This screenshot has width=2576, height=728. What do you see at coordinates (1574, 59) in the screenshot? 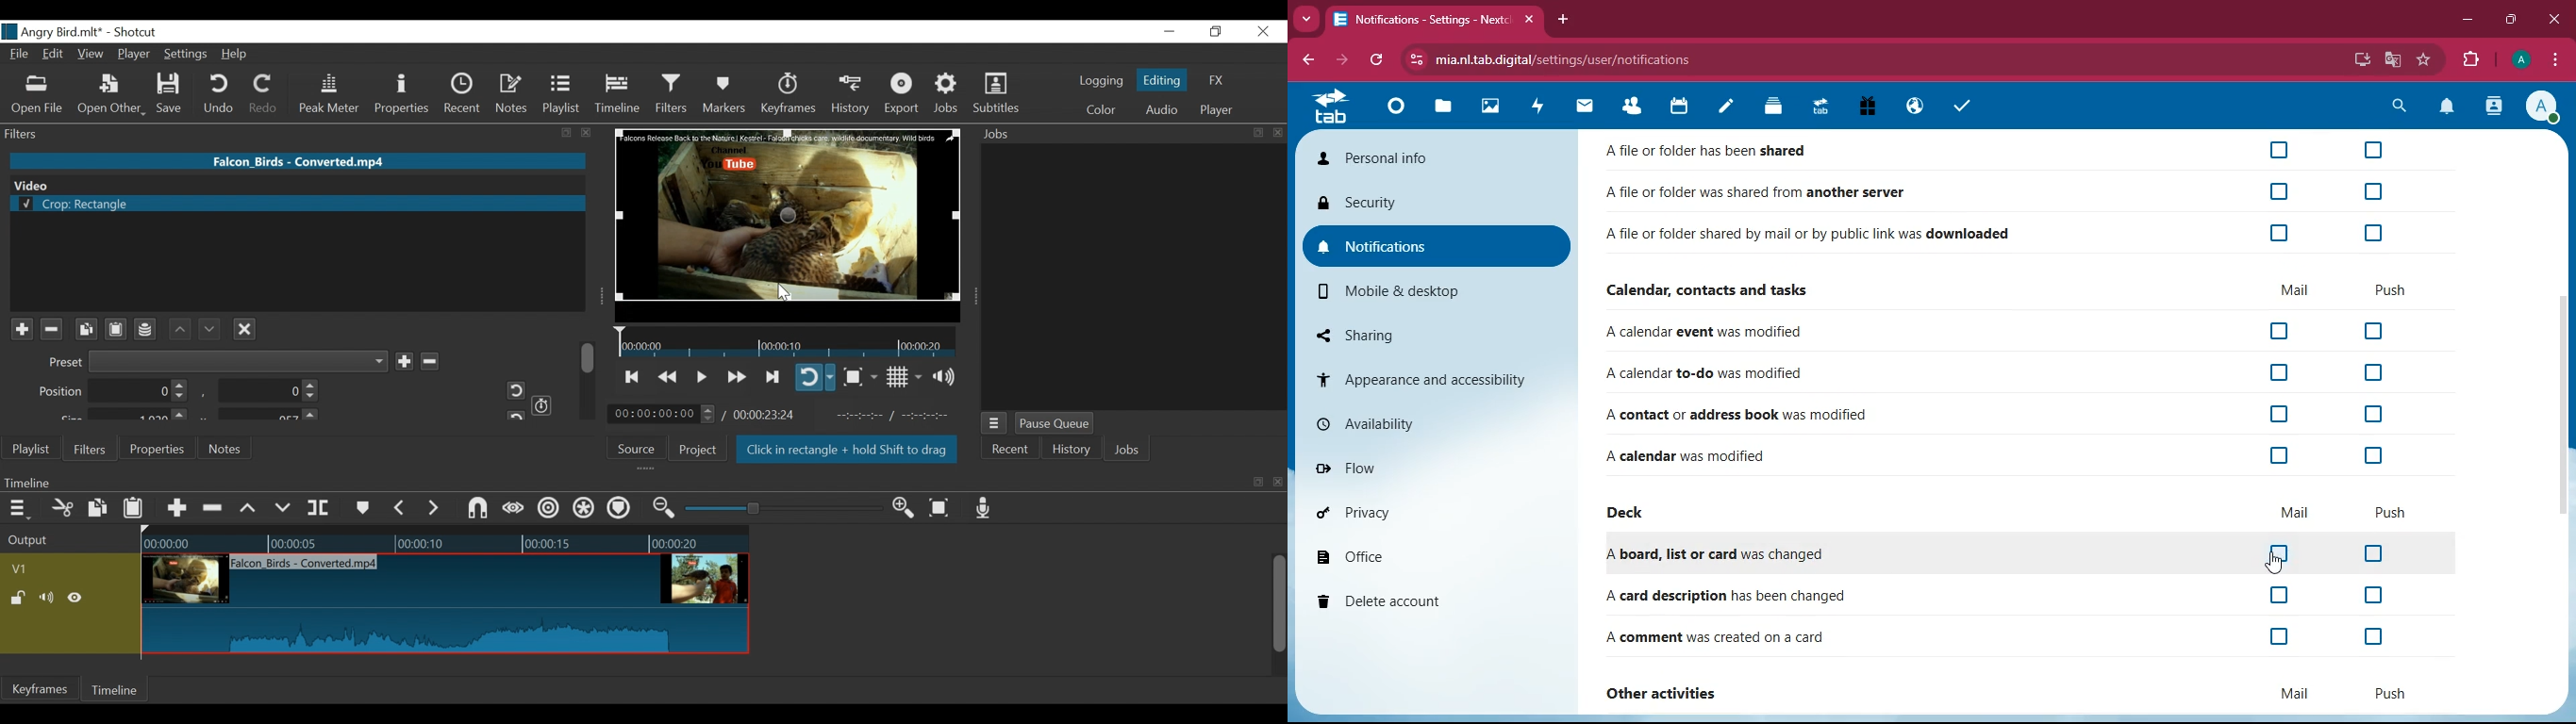
I see `mia.nl.tab.digital/settings/user/notifications` at bounding box center [1574, 59].